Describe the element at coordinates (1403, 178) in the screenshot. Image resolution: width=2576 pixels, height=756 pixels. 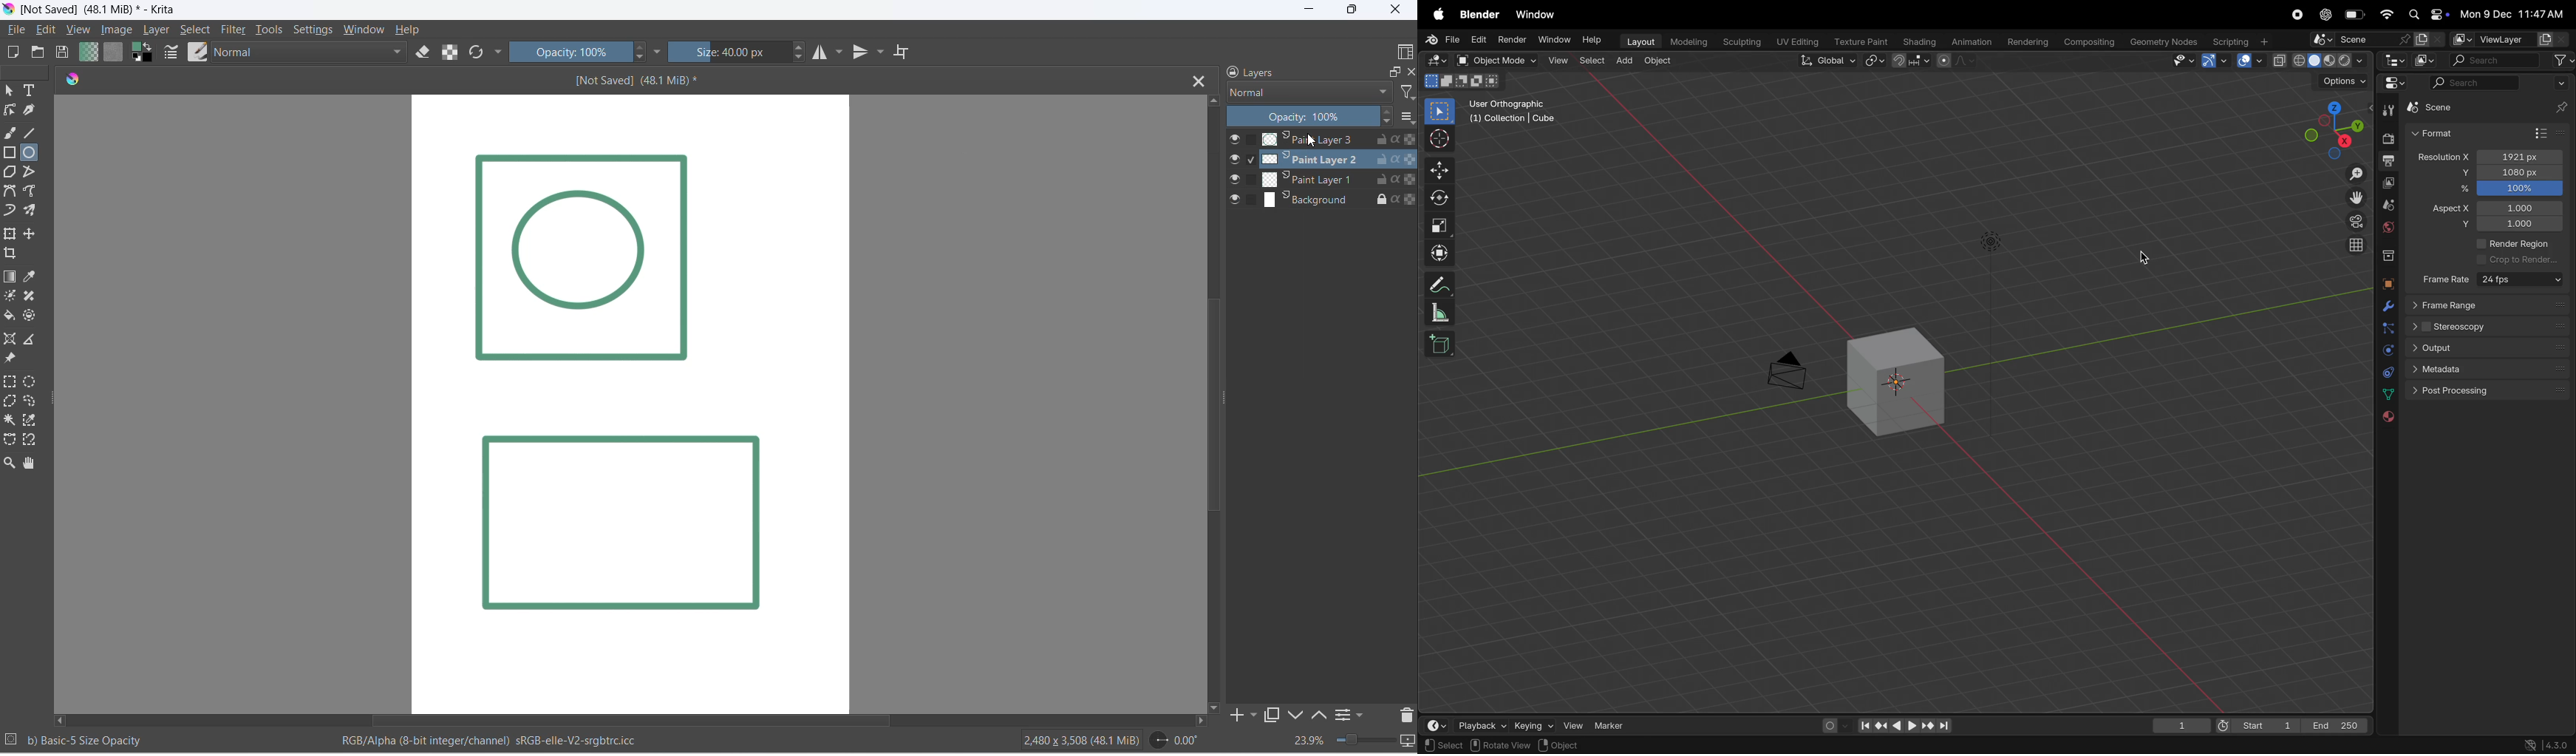
I see `Preserver Alpha` at that location.